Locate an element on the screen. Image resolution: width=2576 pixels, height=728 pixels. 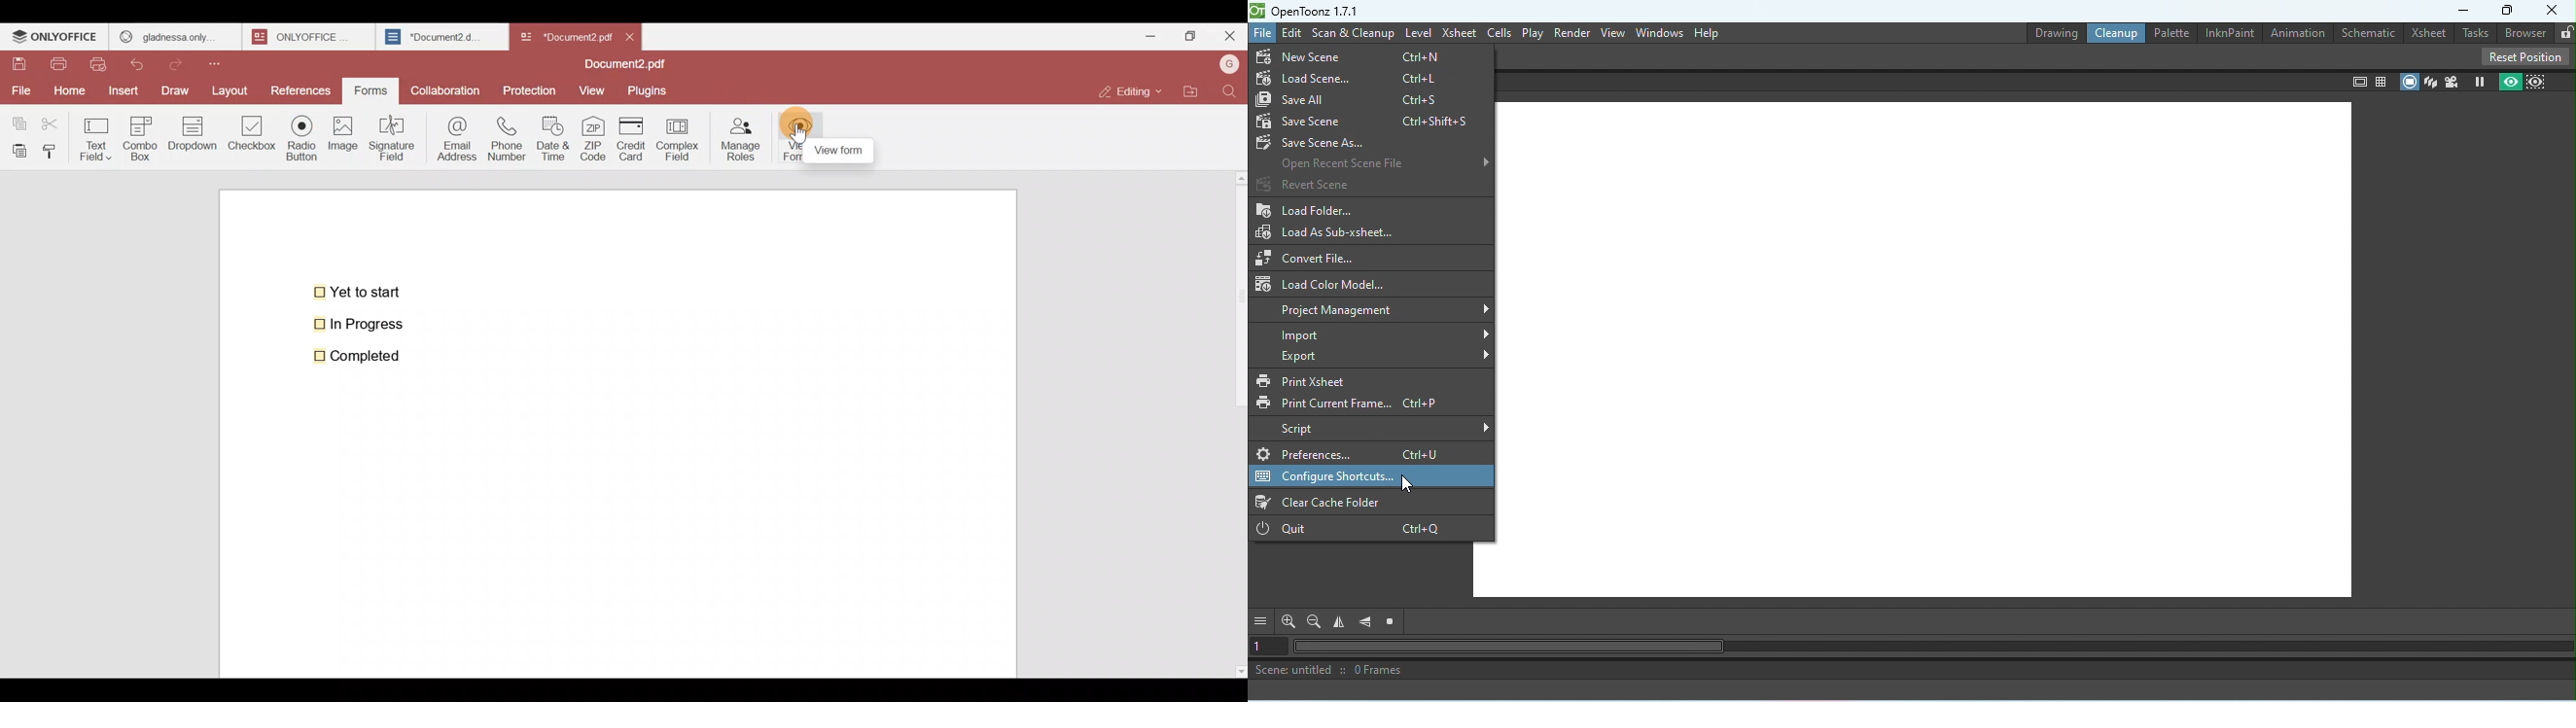
Copy is located at coordinates (17, 120).